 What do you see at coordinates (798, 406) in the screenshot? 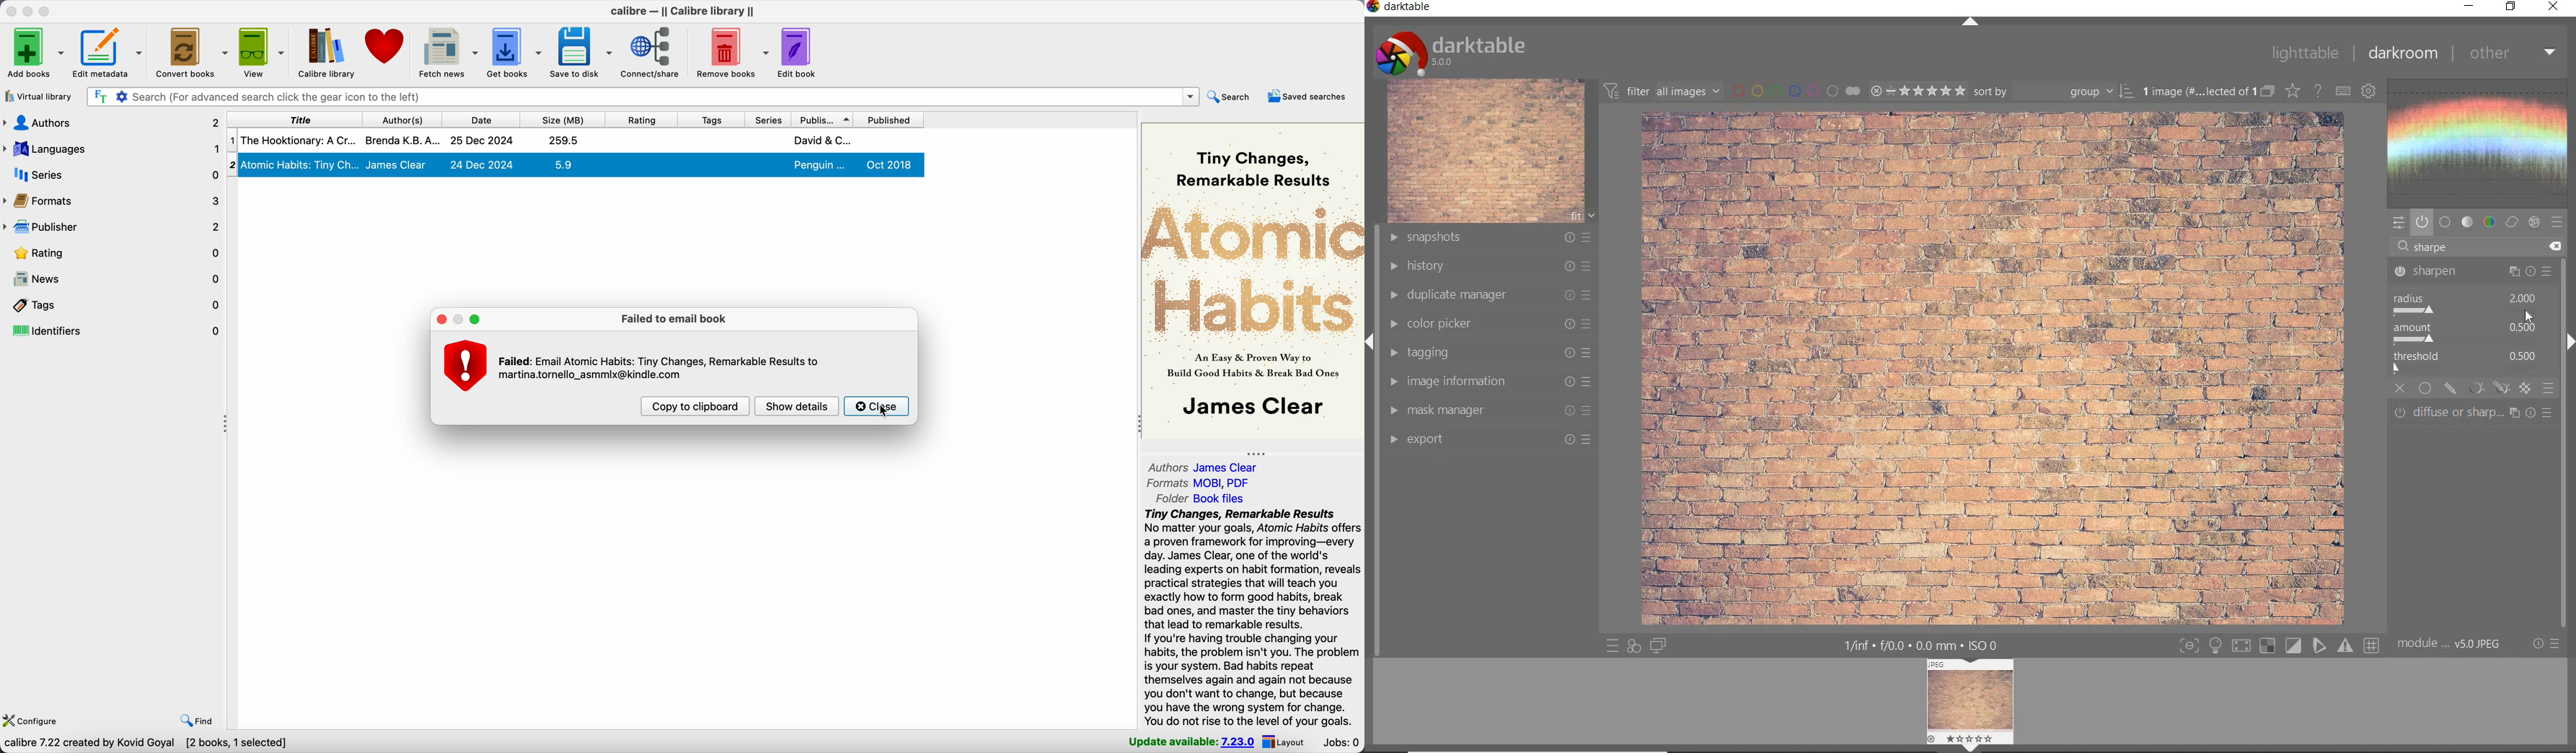
I see `show details` at bounding box center [798, 406].